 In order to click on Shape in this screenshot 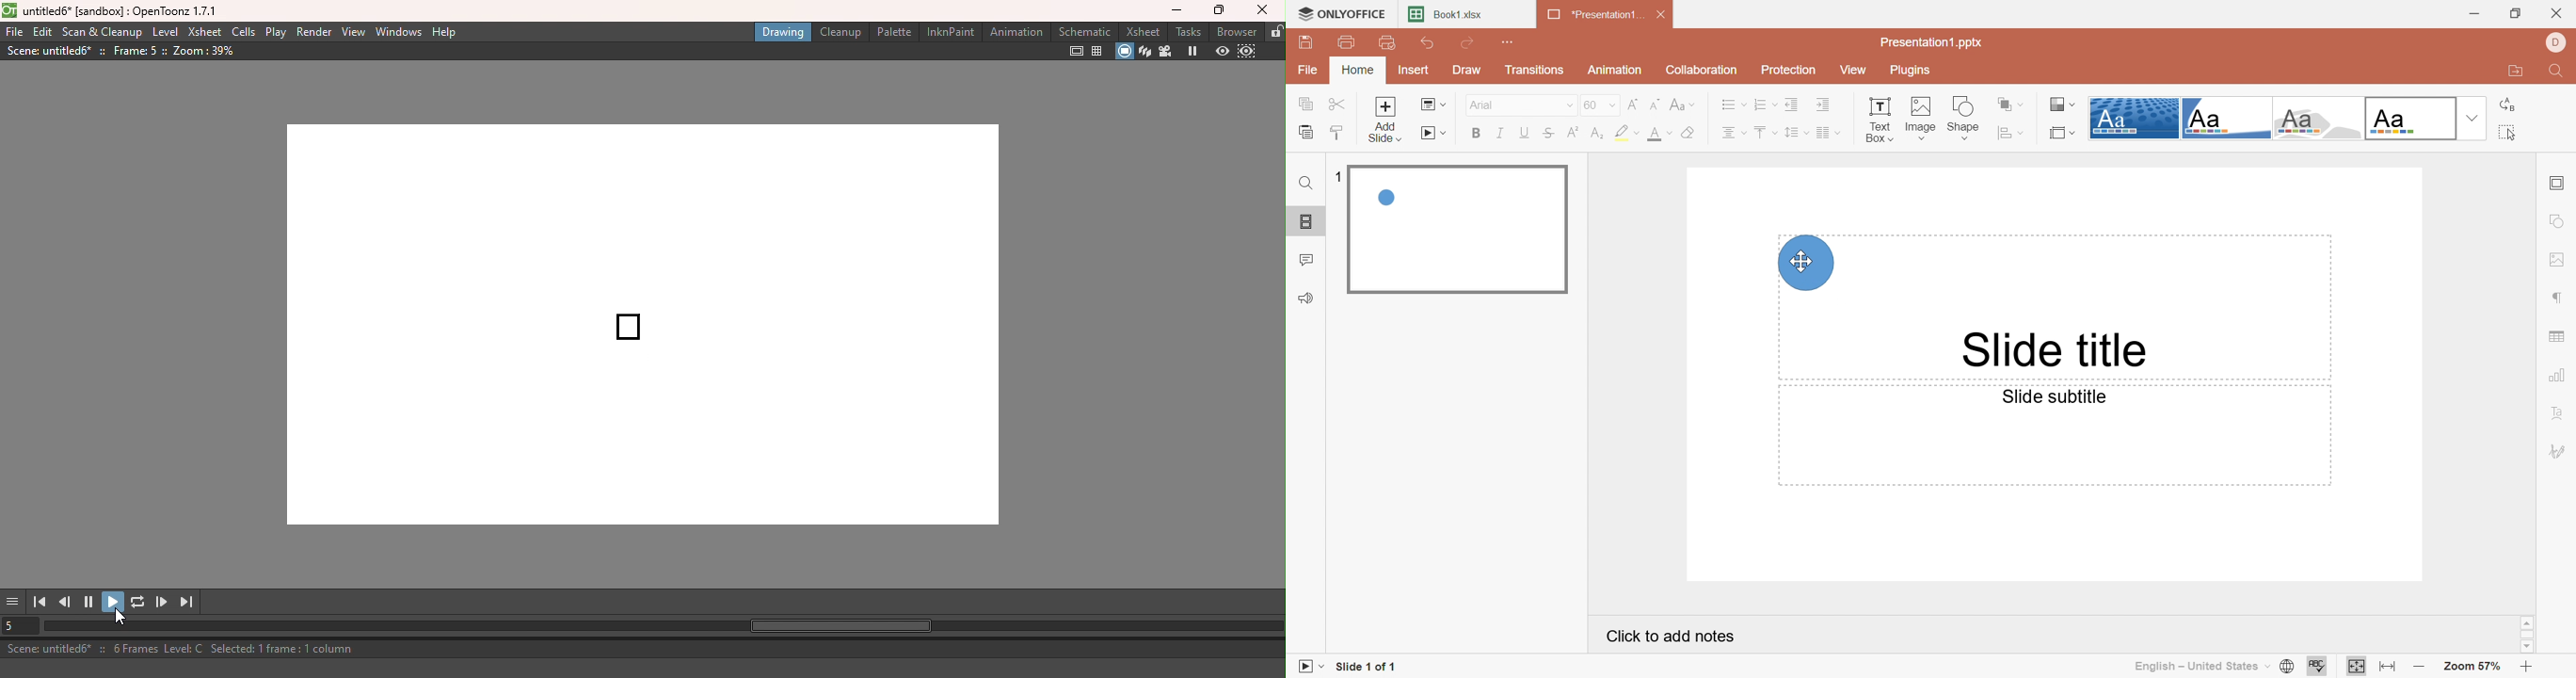, I will do `click(1964, 118)`.